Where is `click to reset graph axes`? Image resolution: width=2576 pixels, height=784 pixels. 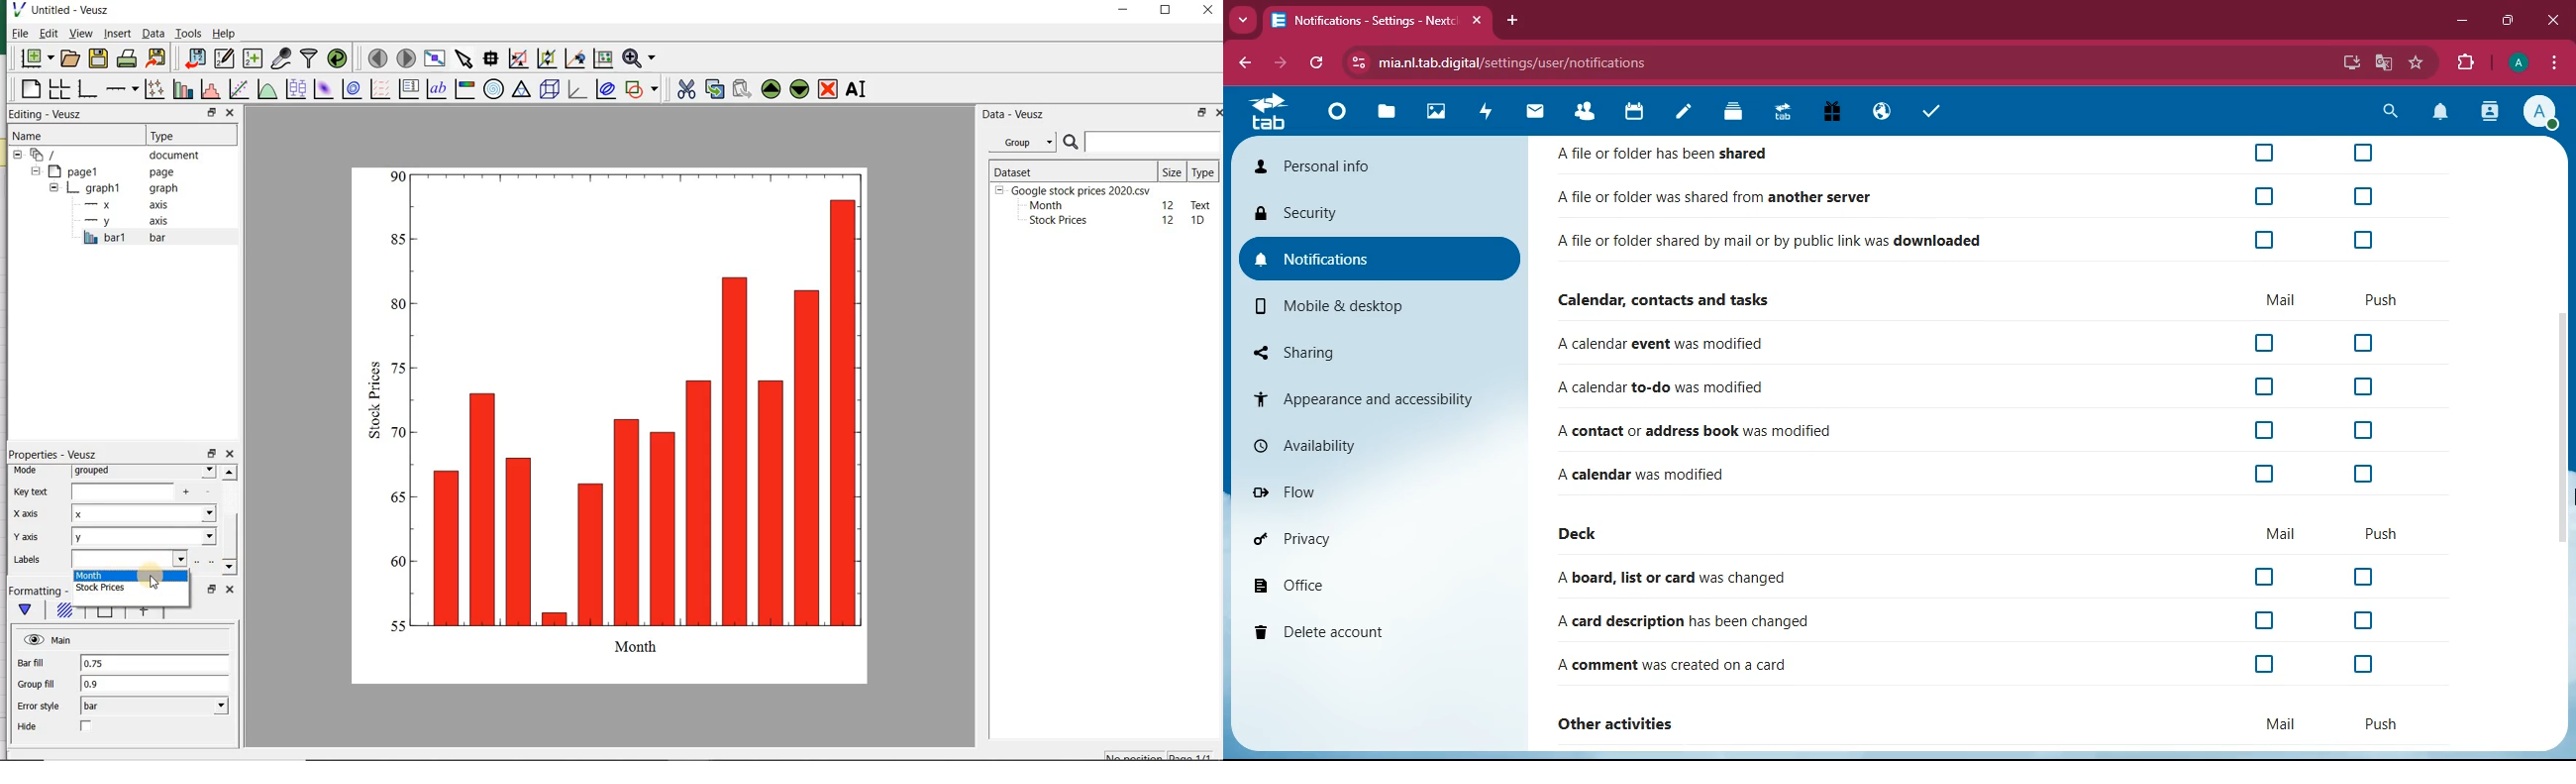 click to reset graph axes is located at coordinates (602, 59).